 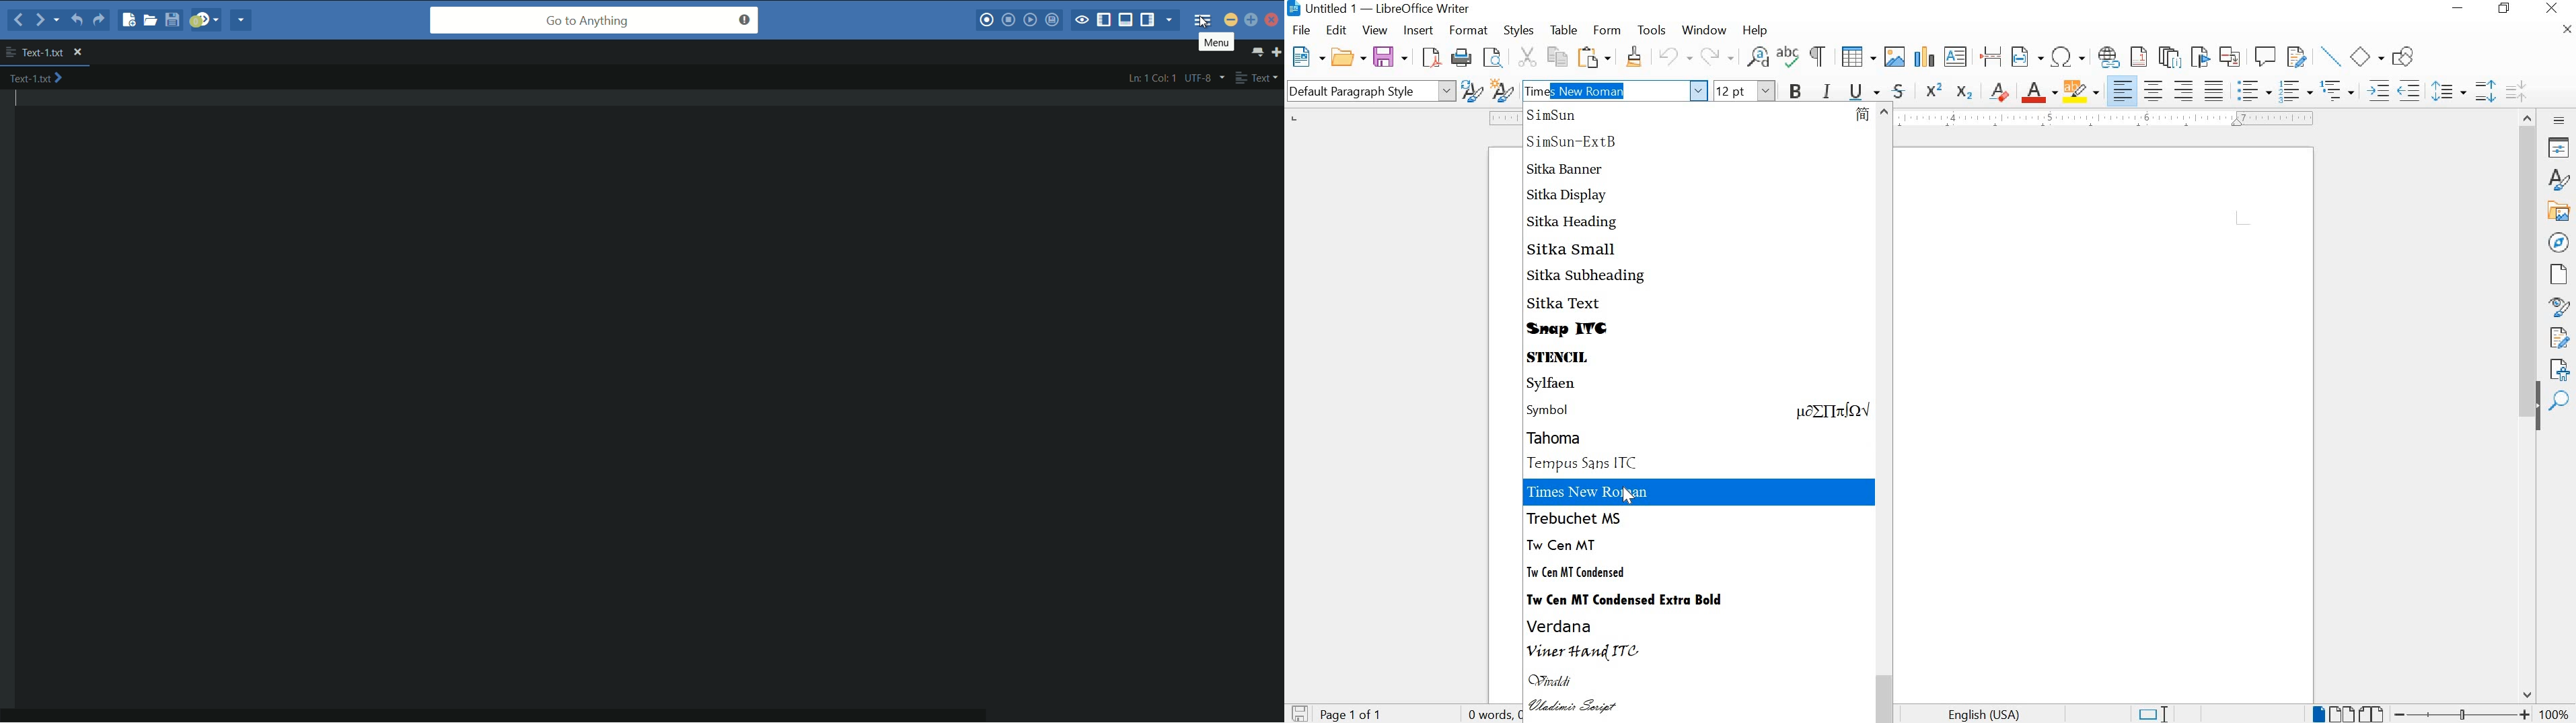 I want to click on STRIKETHROUGH, so click(x=1899, y=93).